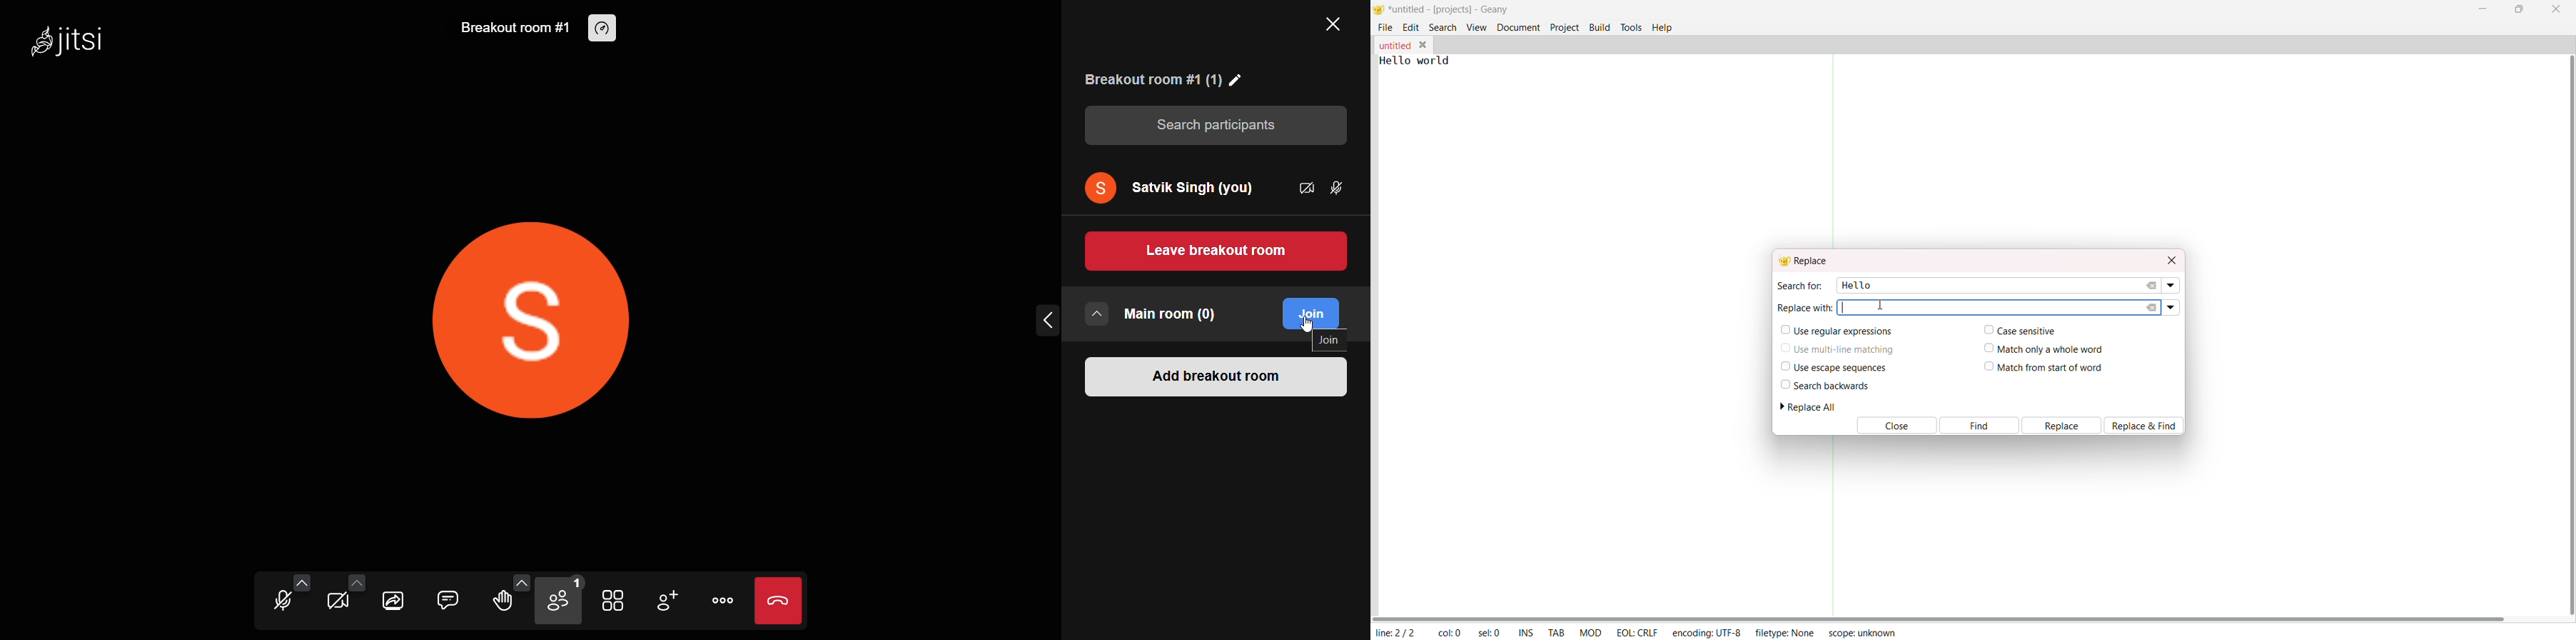  What do you see at coordinates (1305, 188) in the screenshot?
I see `camera` at bounding box center [1305, 188].